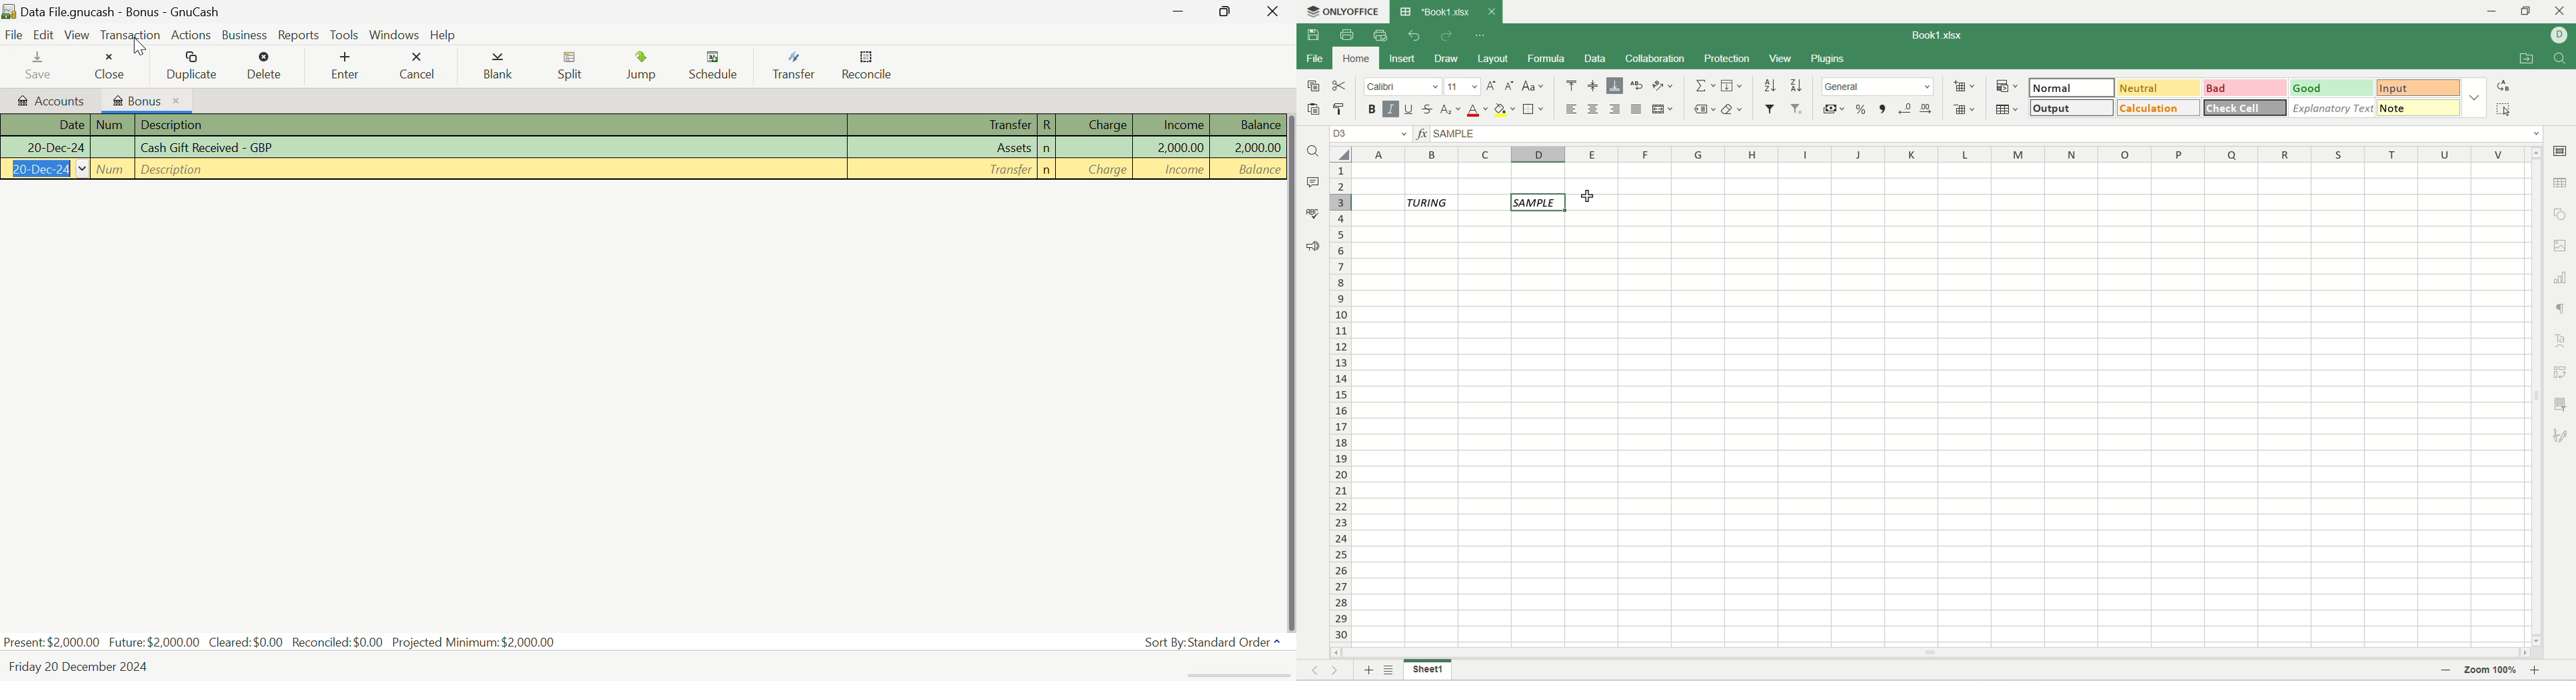 The width and height of the screenshot is (2576, 700). I want to click on decrease font size, so click(1510, 87).